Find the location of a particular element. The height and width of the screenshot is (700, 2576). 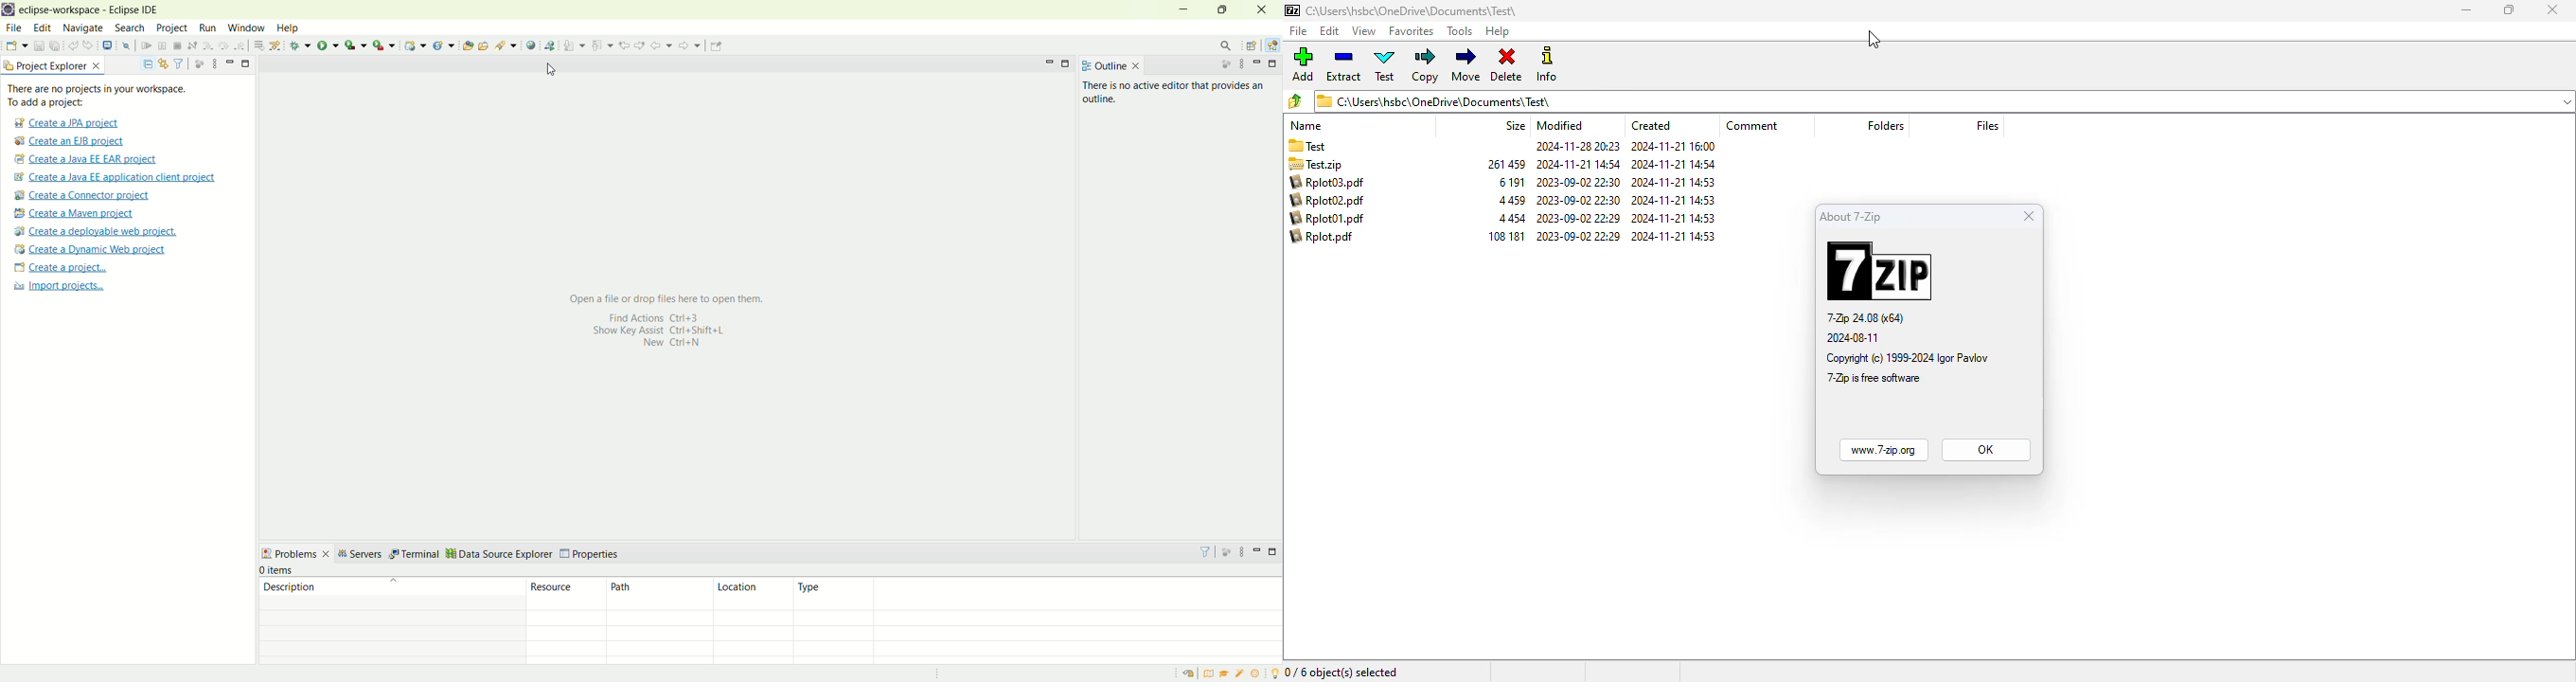

close is located at coordinates (2552, 9).